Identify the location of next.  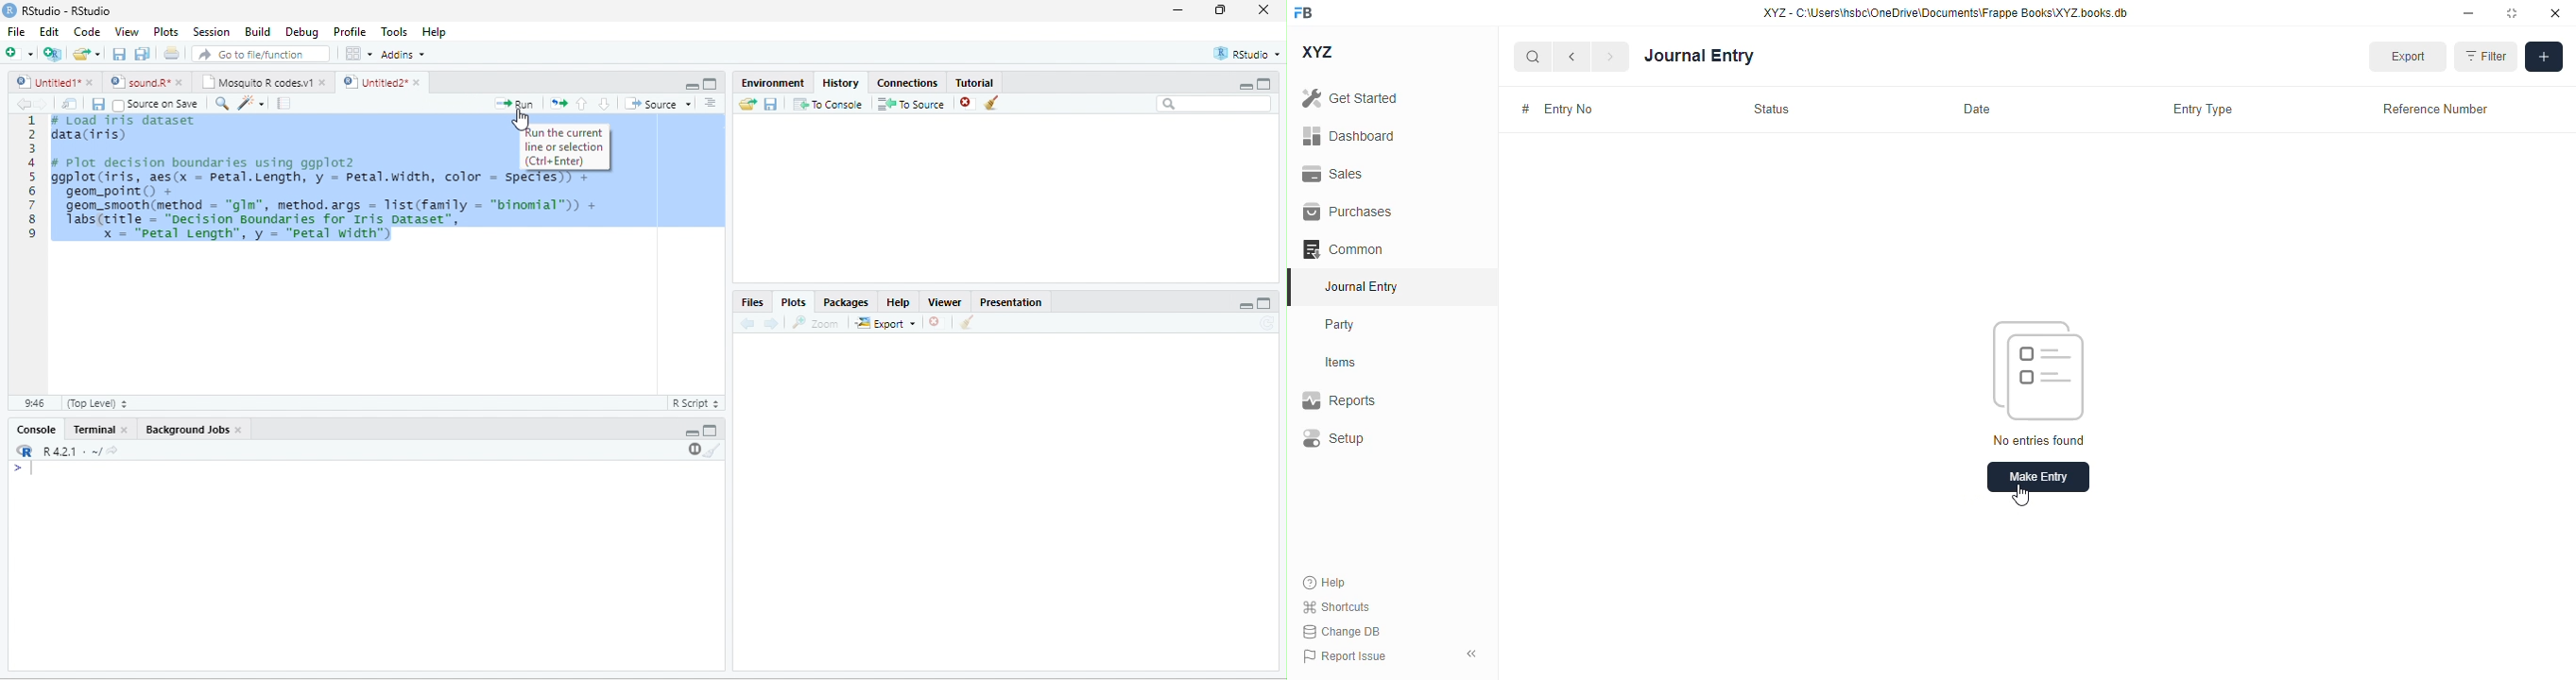
(1611, 57).